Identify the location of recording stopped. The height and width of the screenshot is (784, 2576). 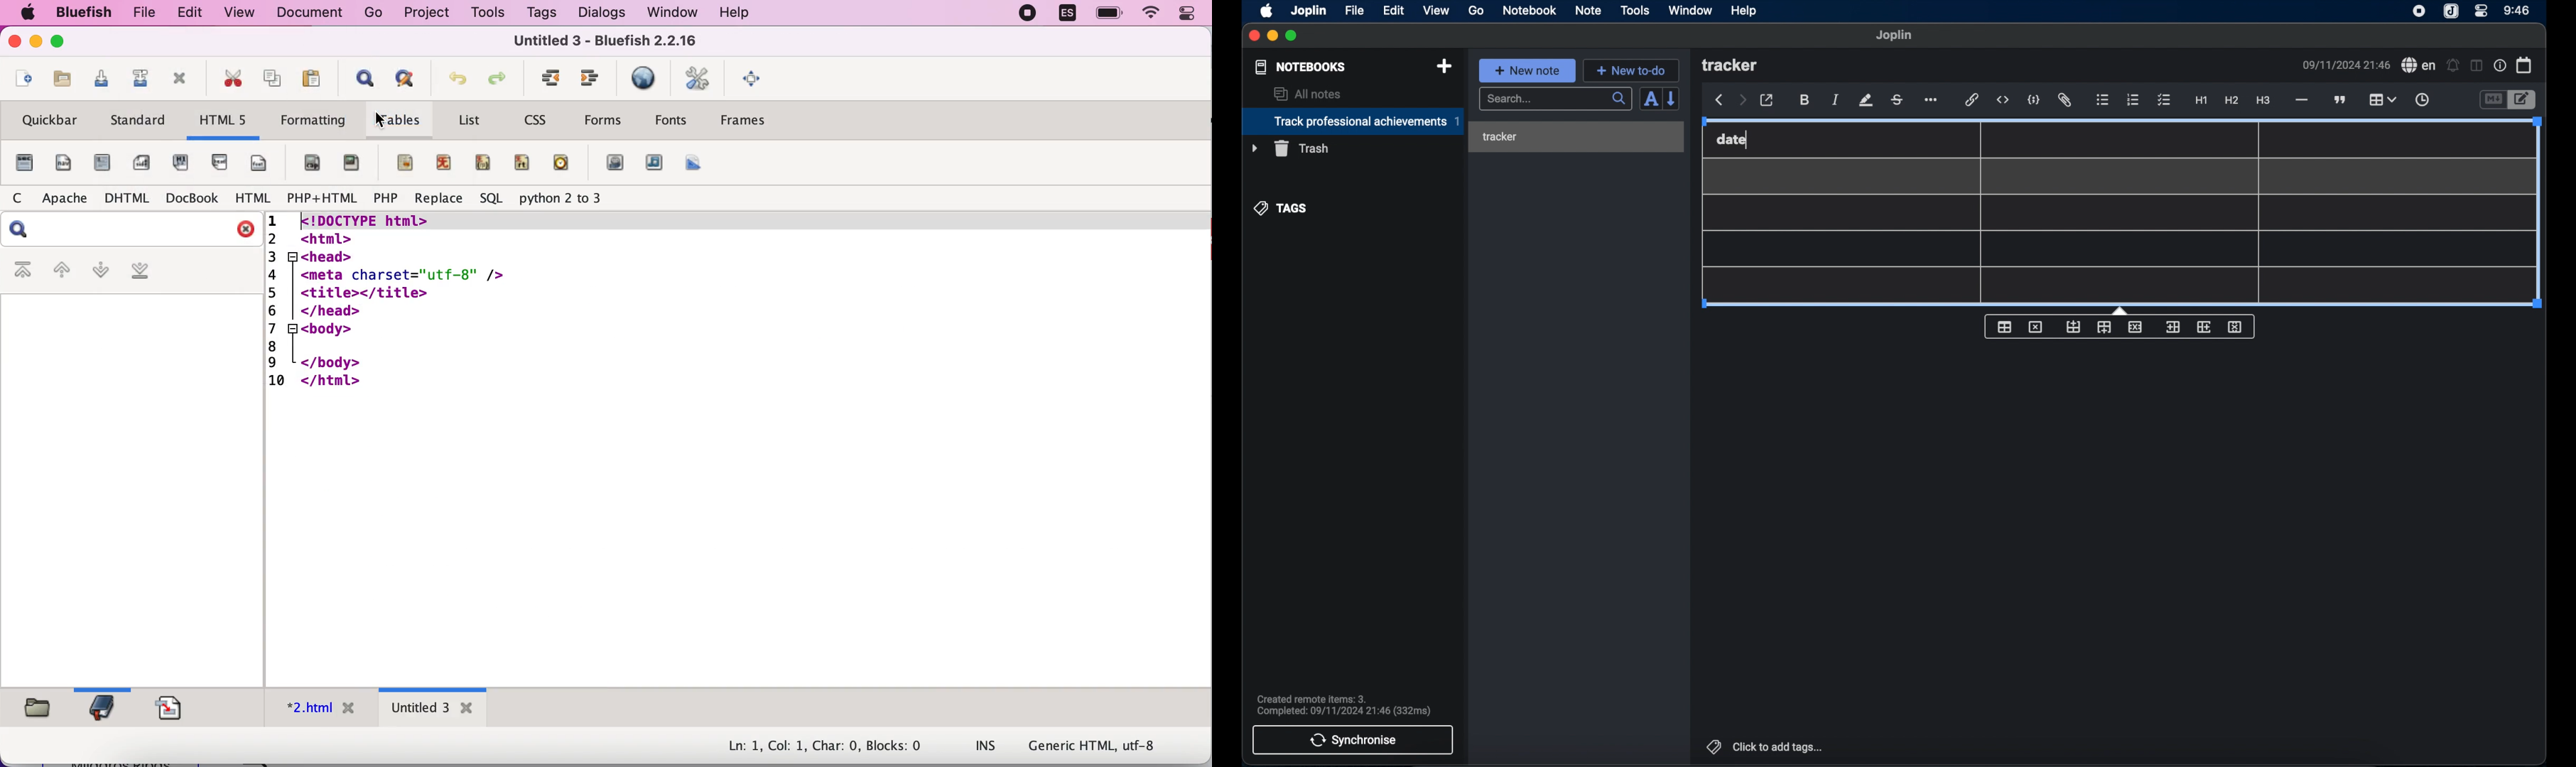
(1025, 13).